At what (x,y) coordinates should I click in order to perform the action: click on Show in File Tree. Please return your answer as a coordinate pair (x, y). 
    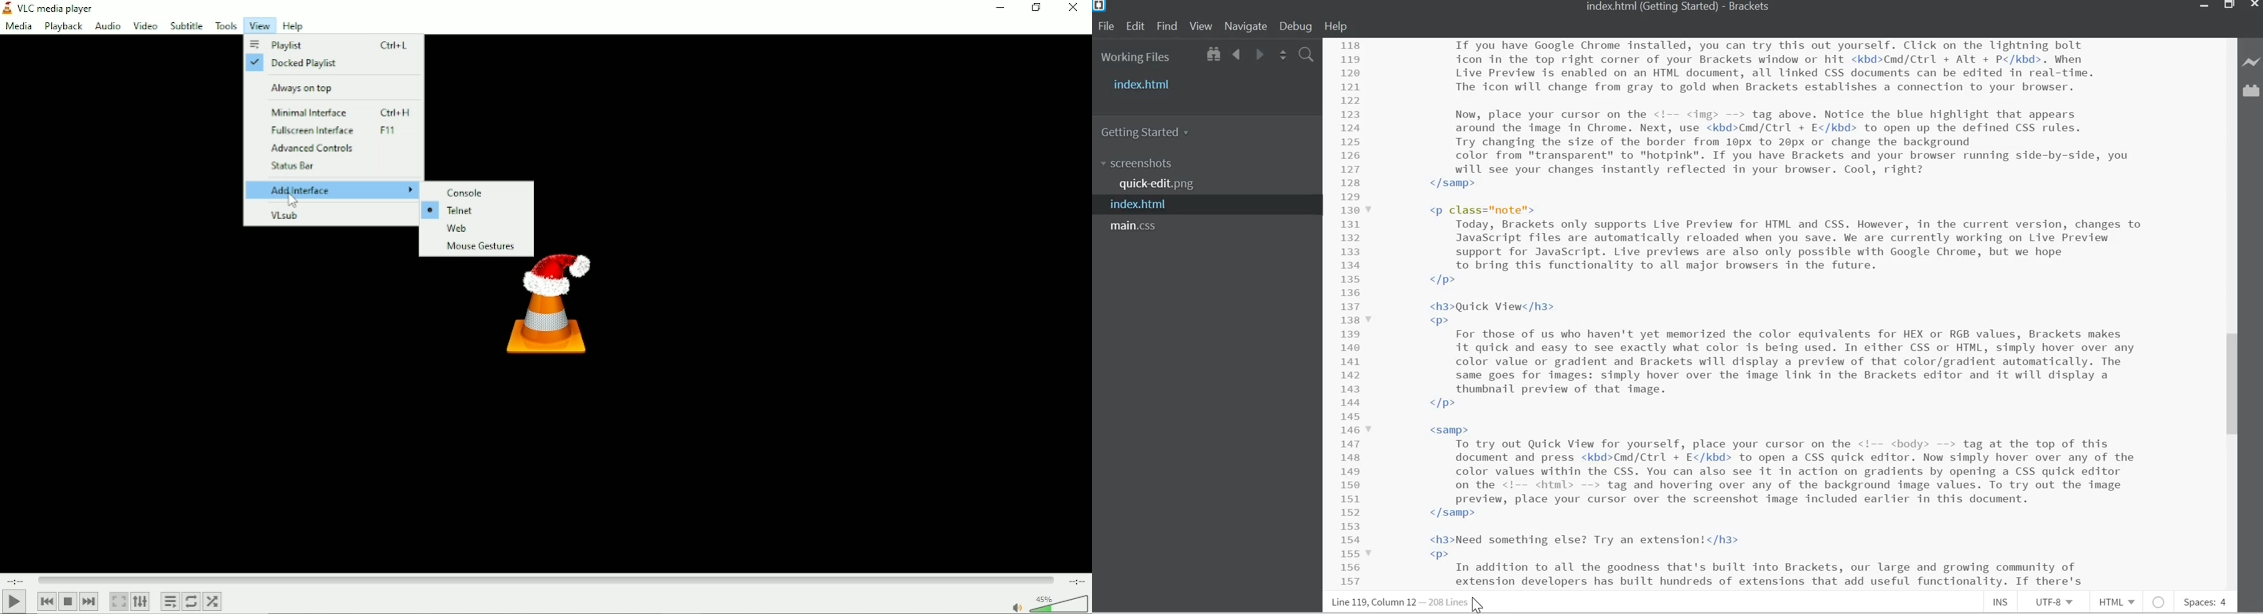
    Looking at the image, I should click on (1213, 54).